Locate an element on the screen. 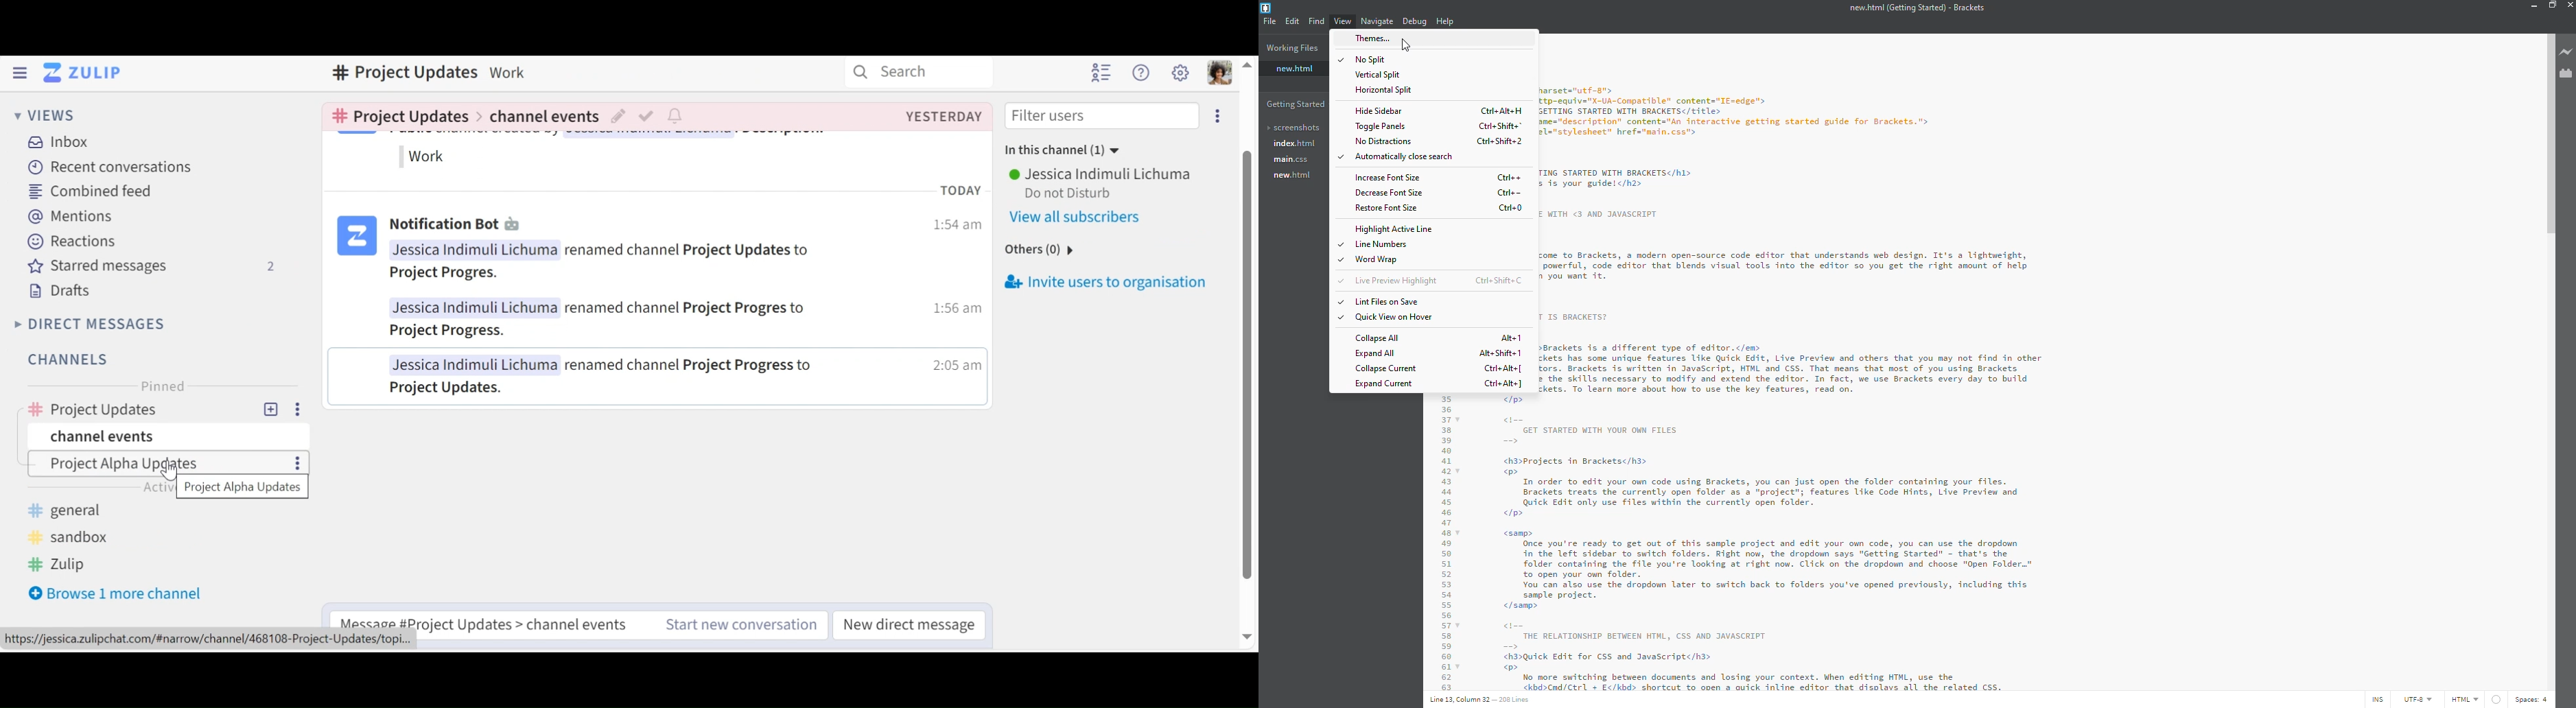 The image size is (2576, 728). edit is located at coordinates (1291, 21).